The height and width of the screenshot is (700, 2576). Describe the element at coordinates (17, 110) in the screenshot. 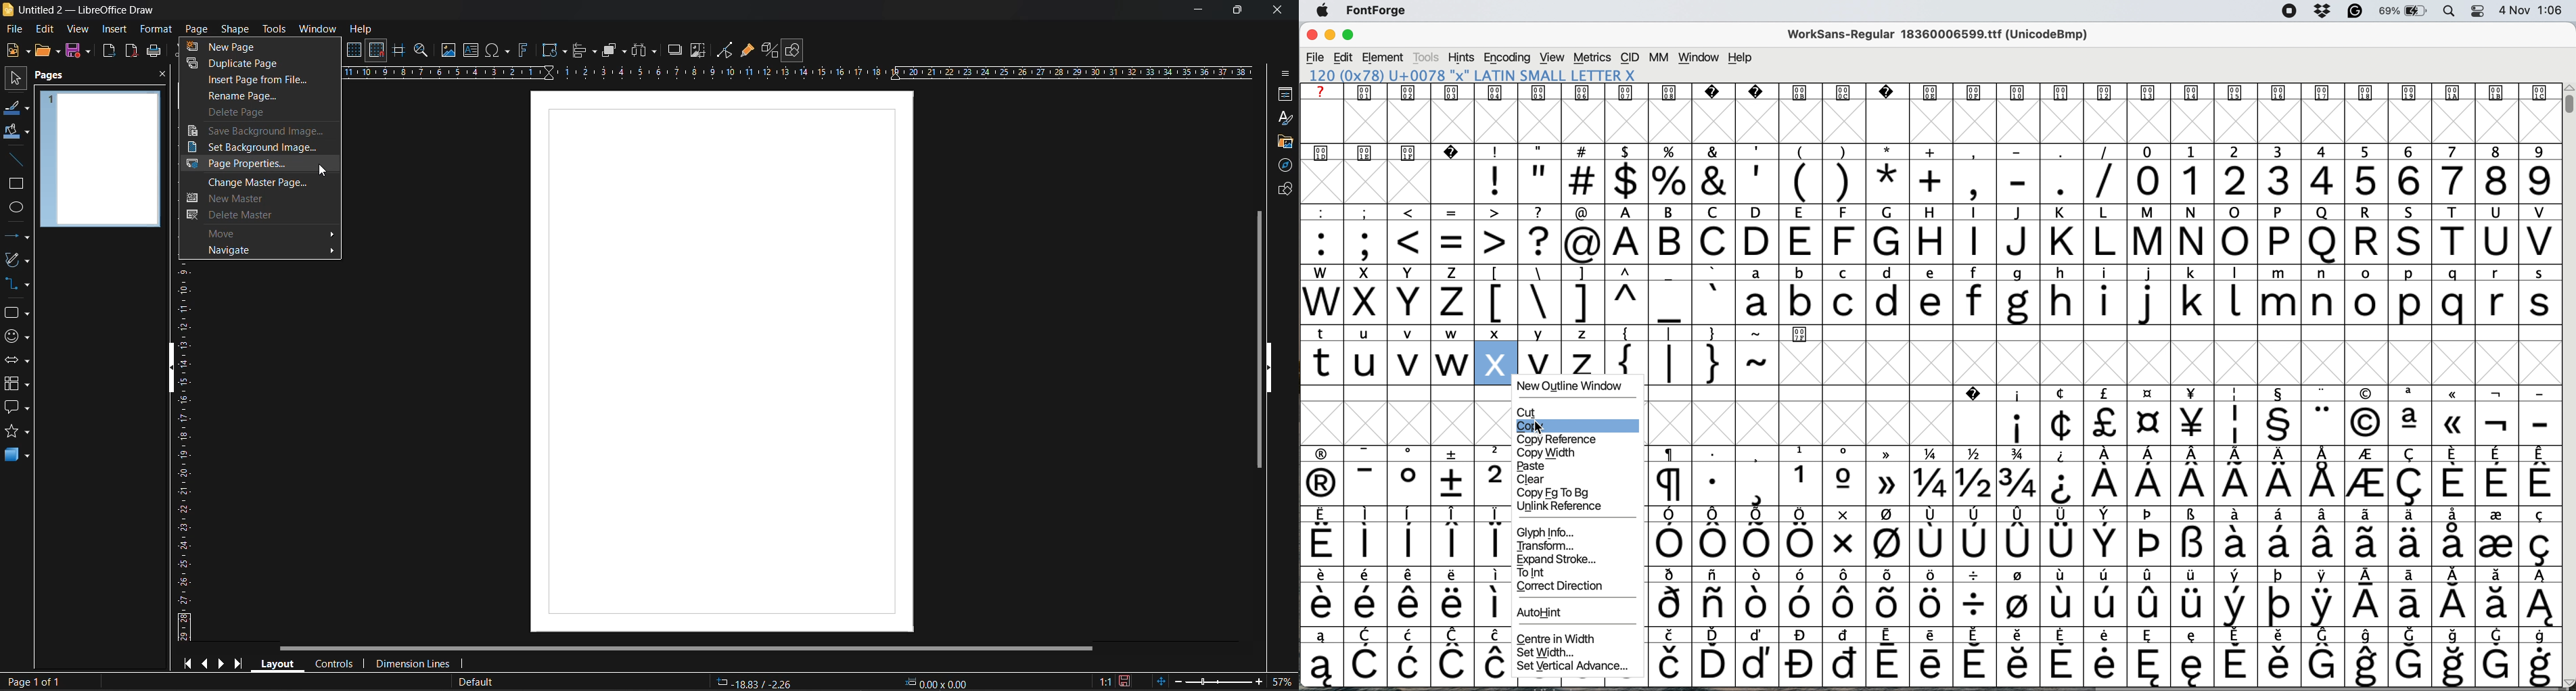

I see `line color` at that location.